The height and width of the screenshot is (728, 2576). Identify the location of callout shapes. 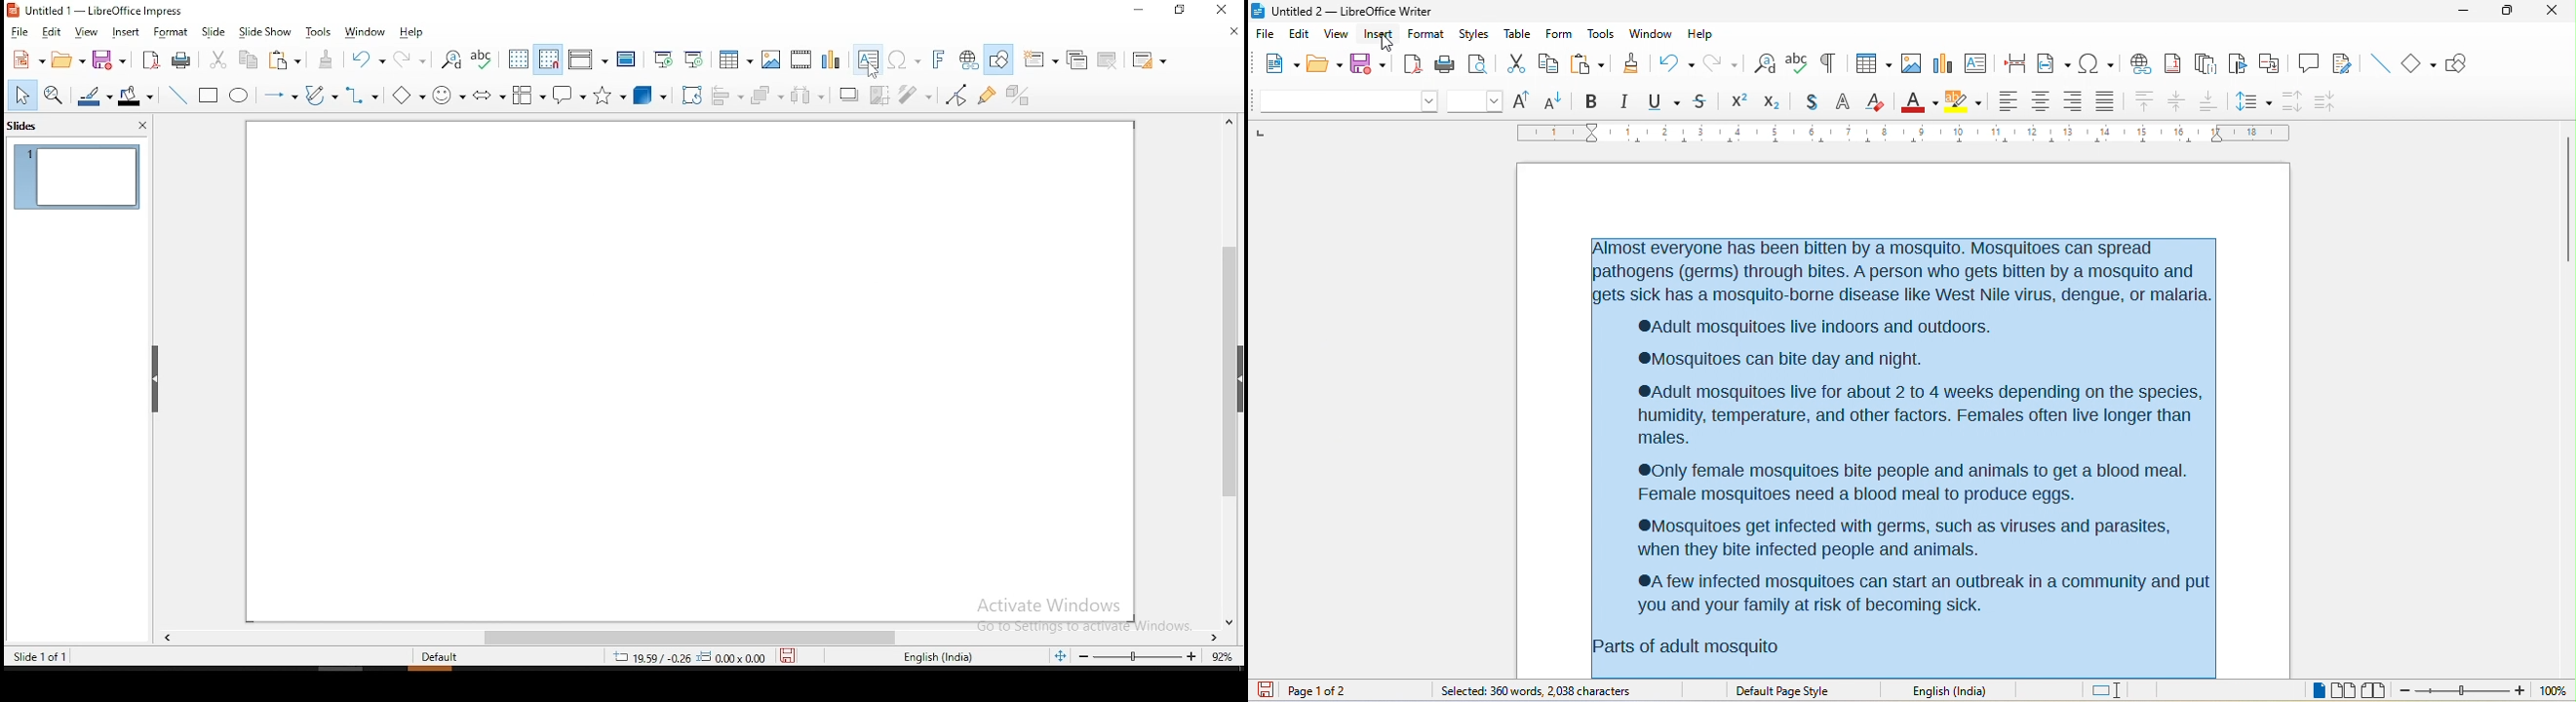
(571, 94).